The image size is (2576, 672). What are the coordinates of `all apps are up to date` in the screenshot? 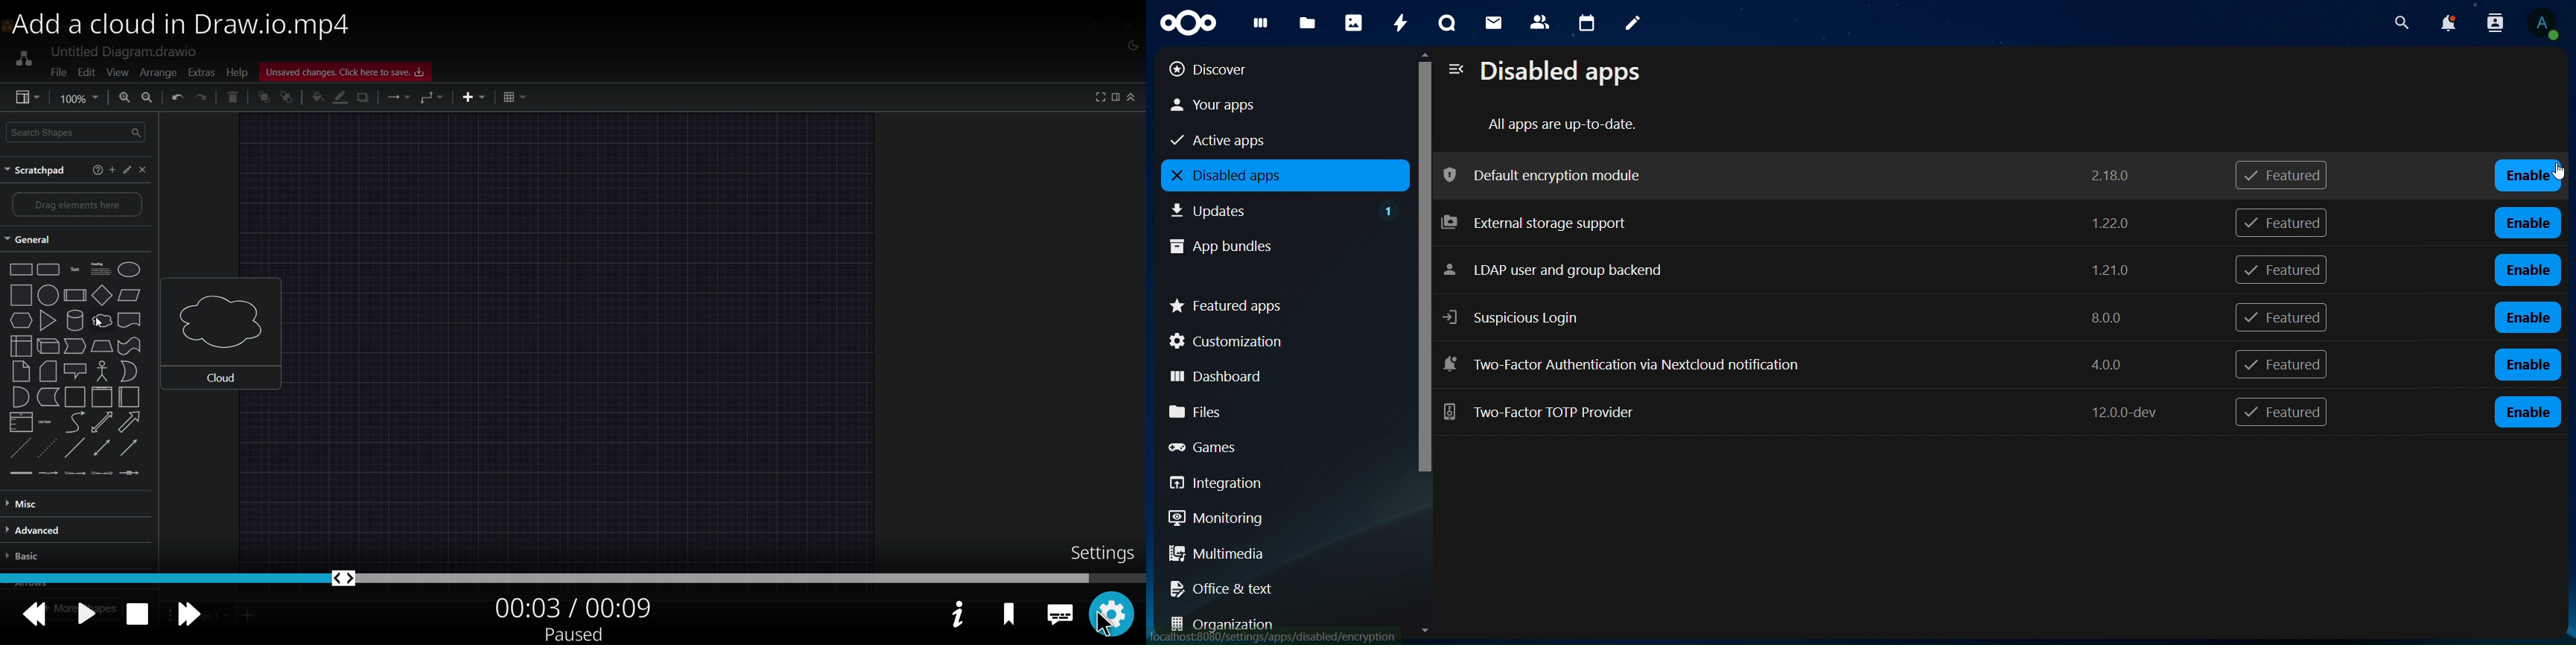 It's located at (1565, 125).